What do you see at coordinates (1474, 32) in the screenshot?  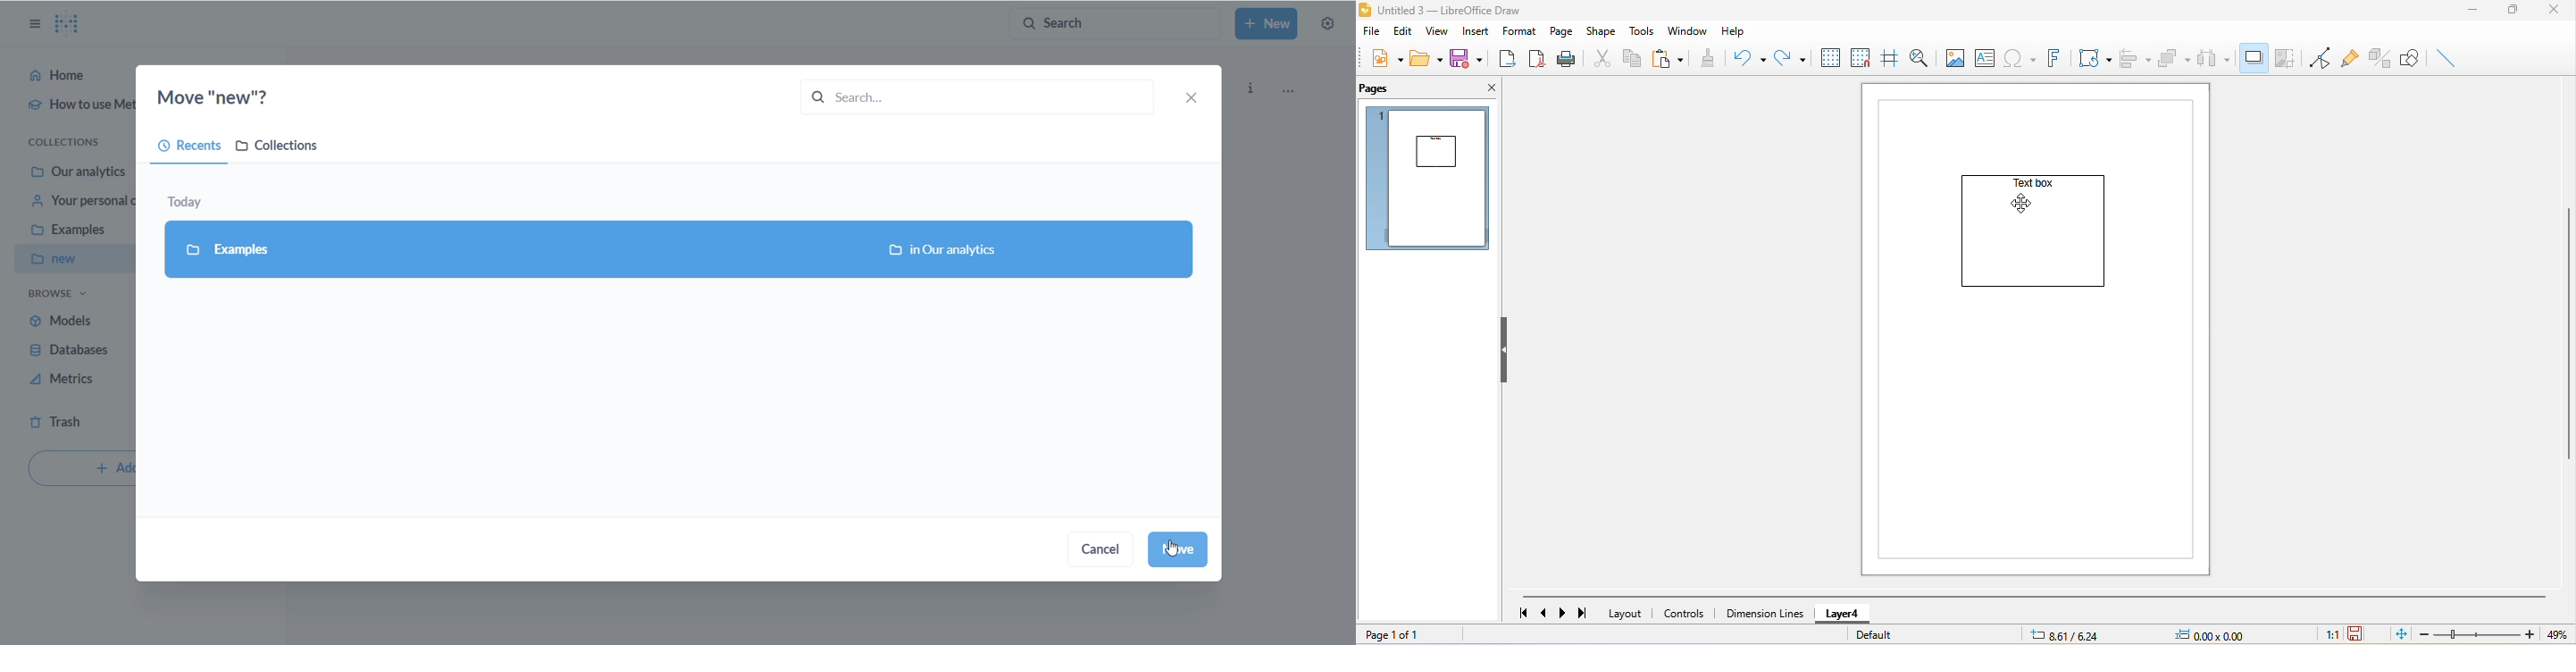 I see `insert` at bounding box center [1474, 32].